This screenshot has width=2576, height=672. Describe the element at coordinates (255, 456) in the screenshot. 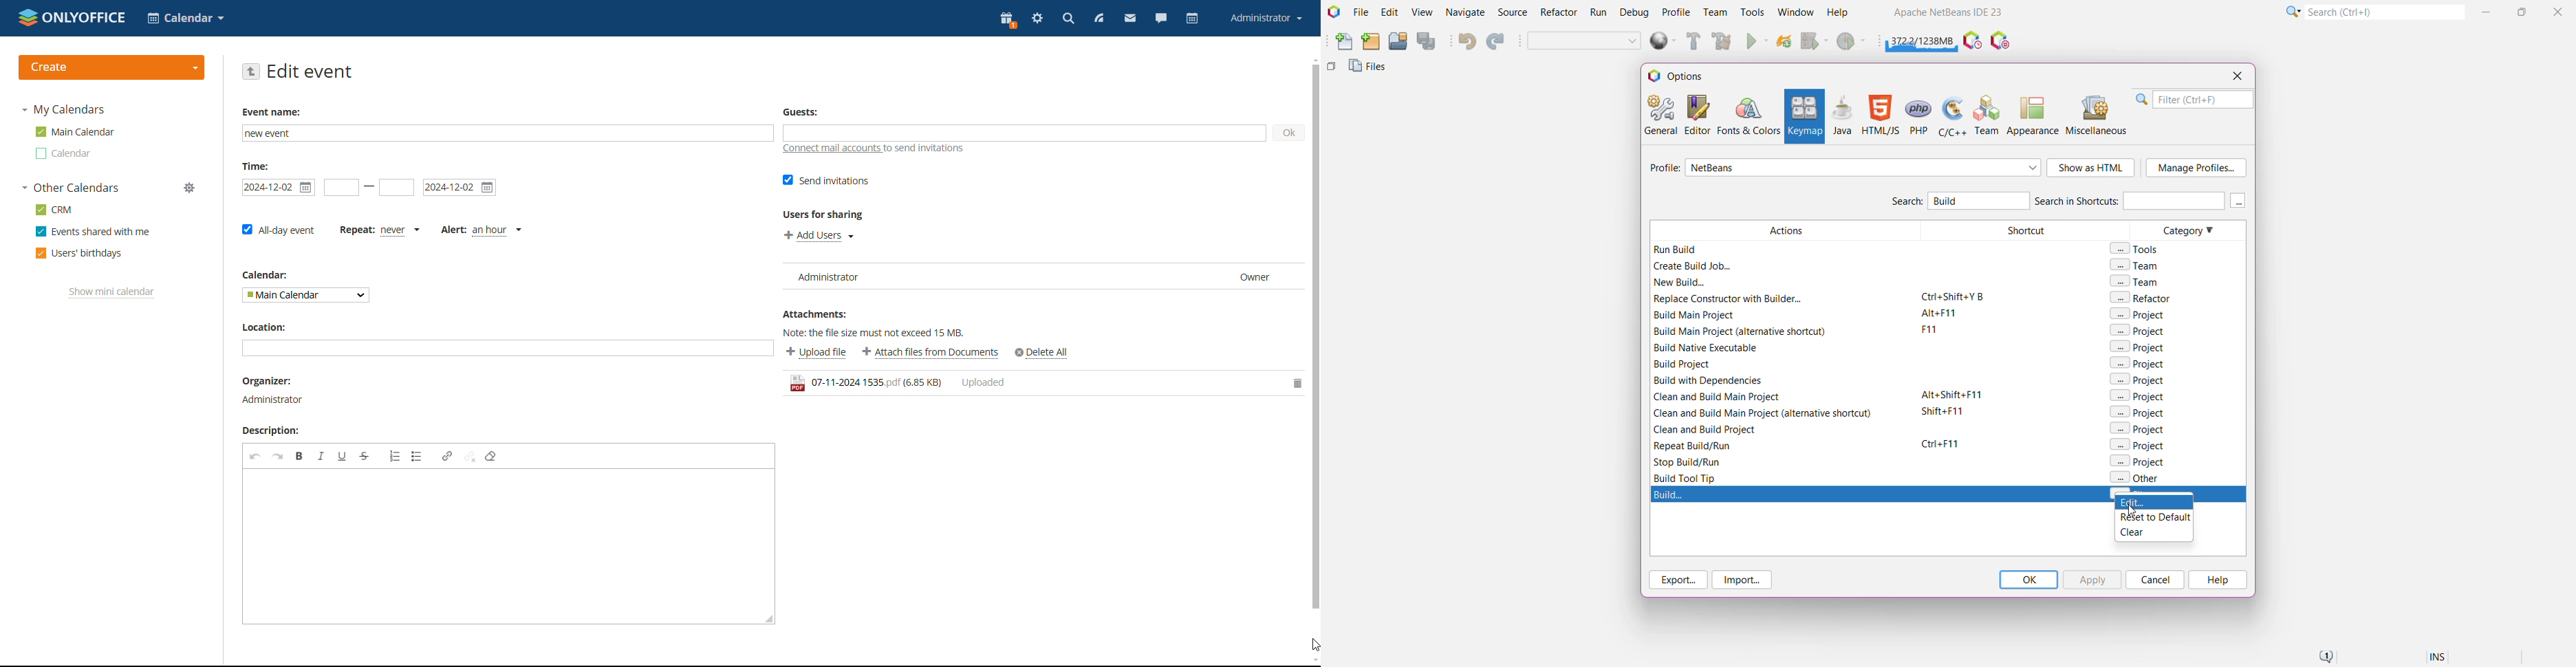

I see `undo` at that location.